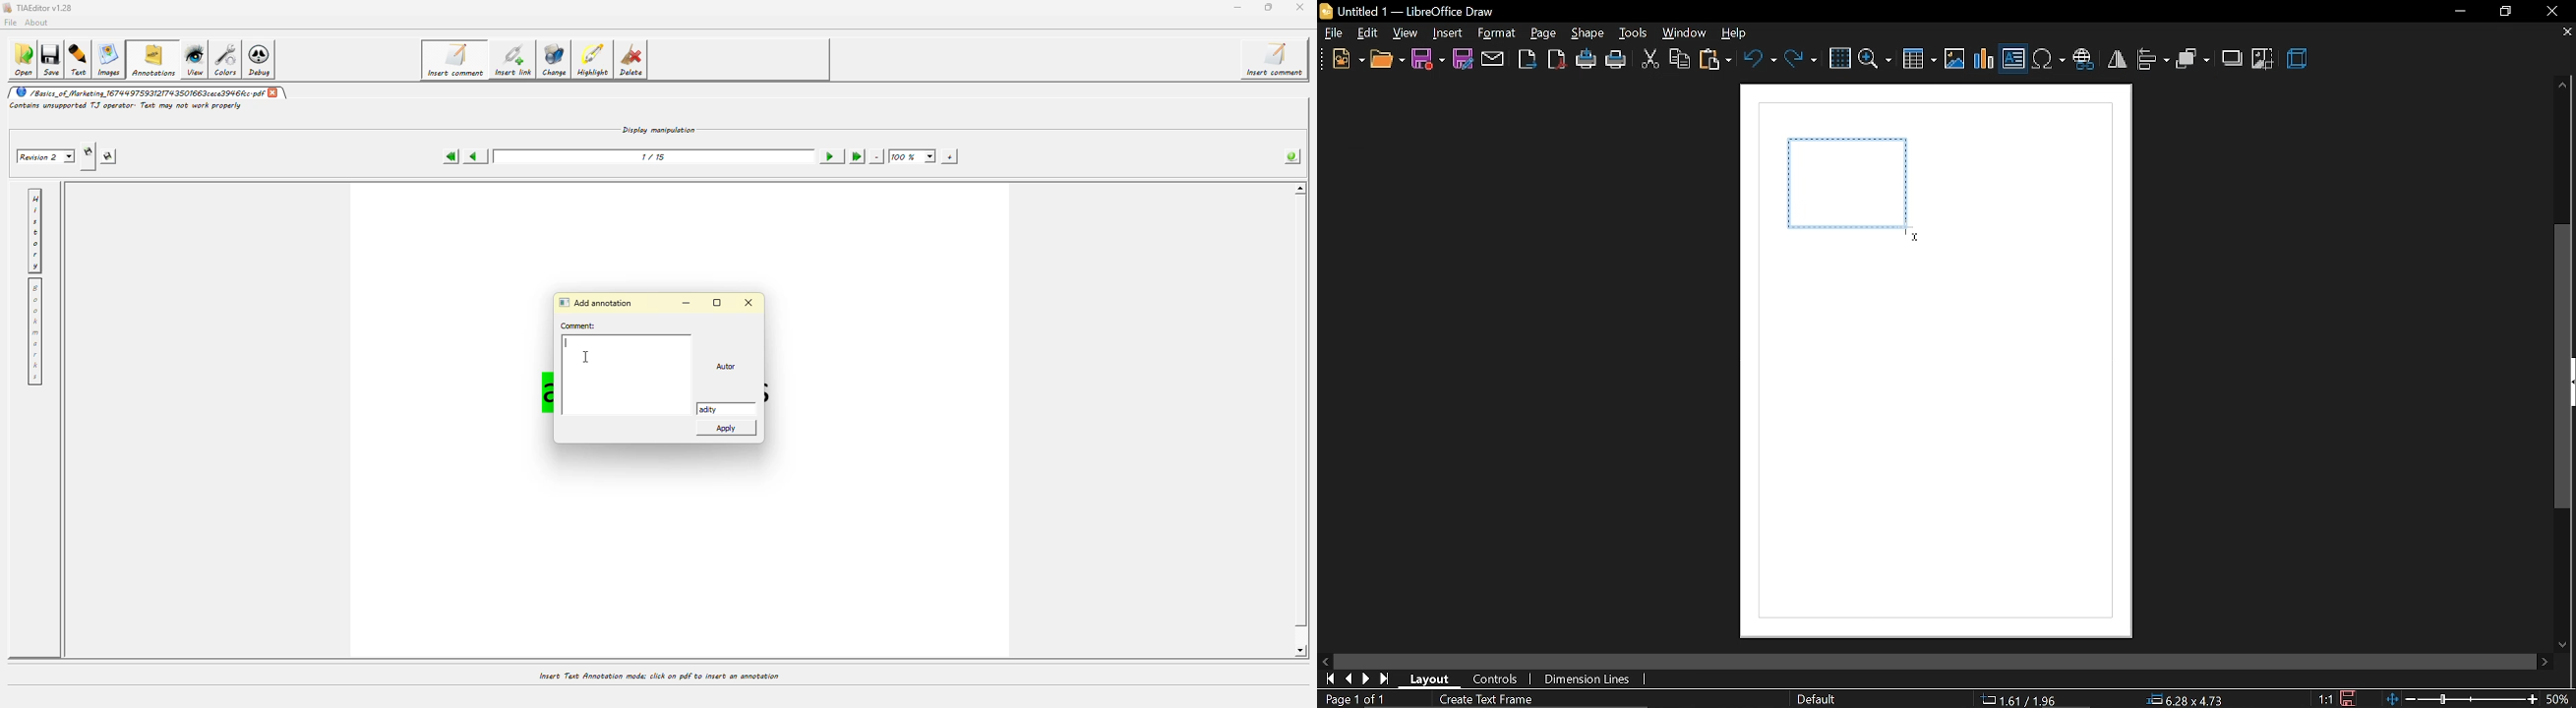 The image size is (2576, 728). Describe the element at coordinates (1352, 699) in the screenshot. I see `current page` at that location.